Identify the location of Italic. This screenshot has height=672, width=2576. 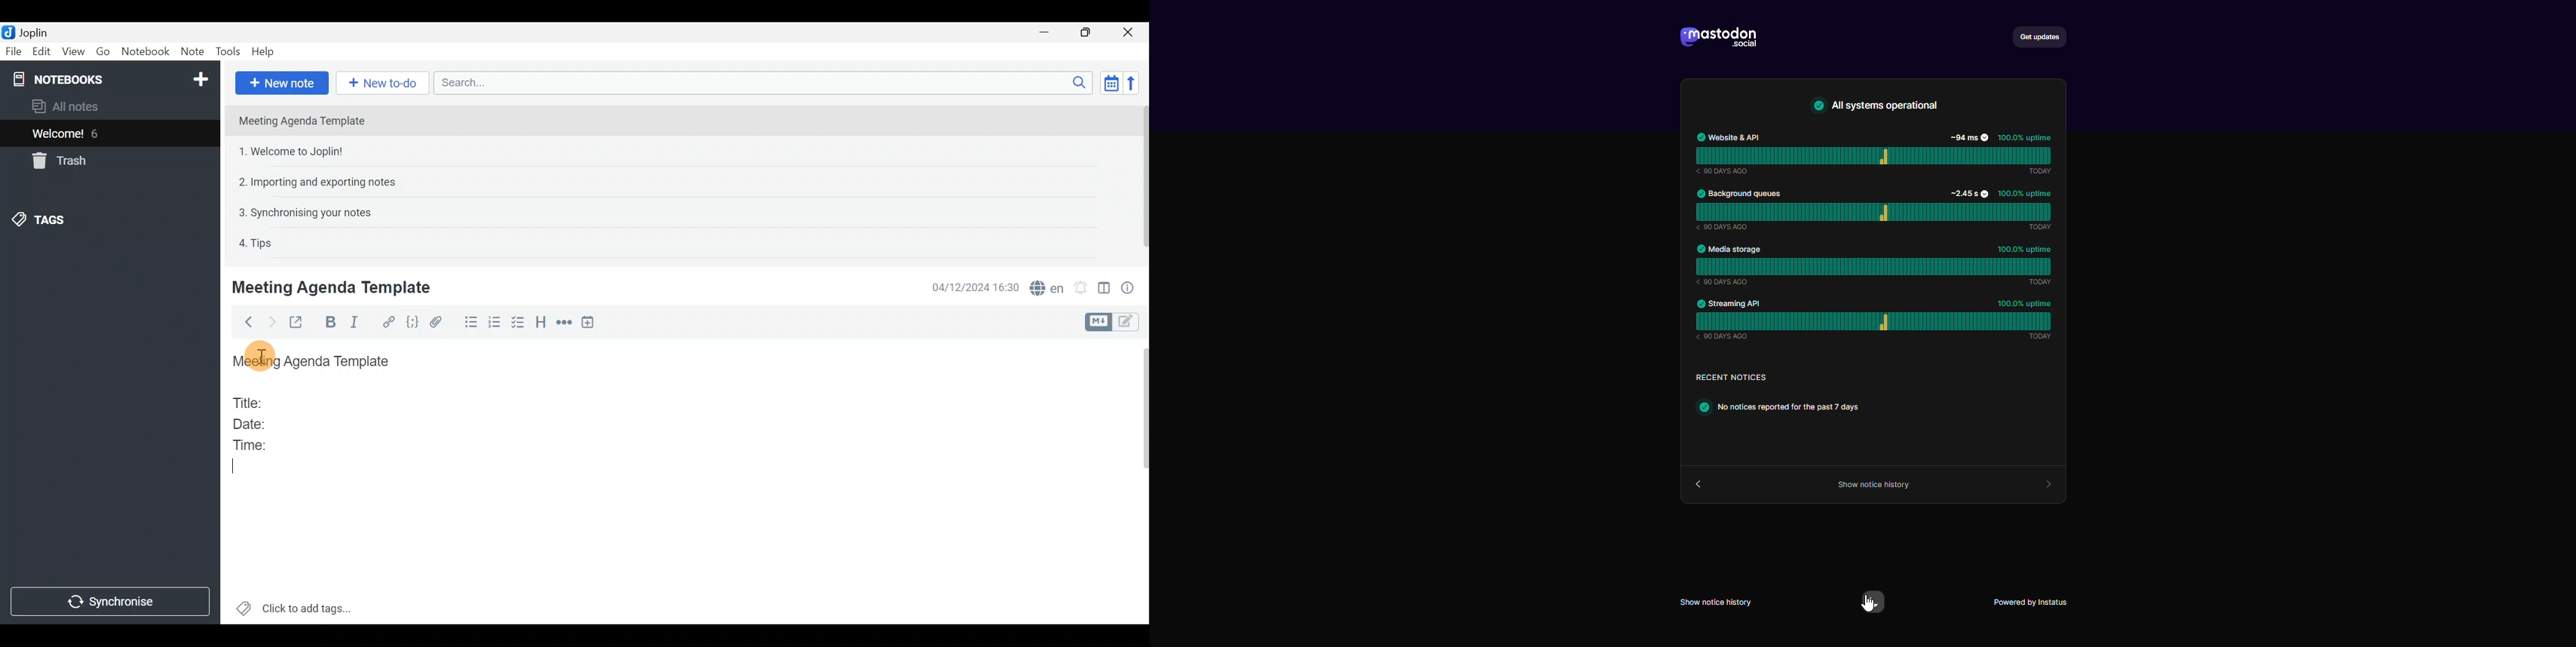
(361, 323).